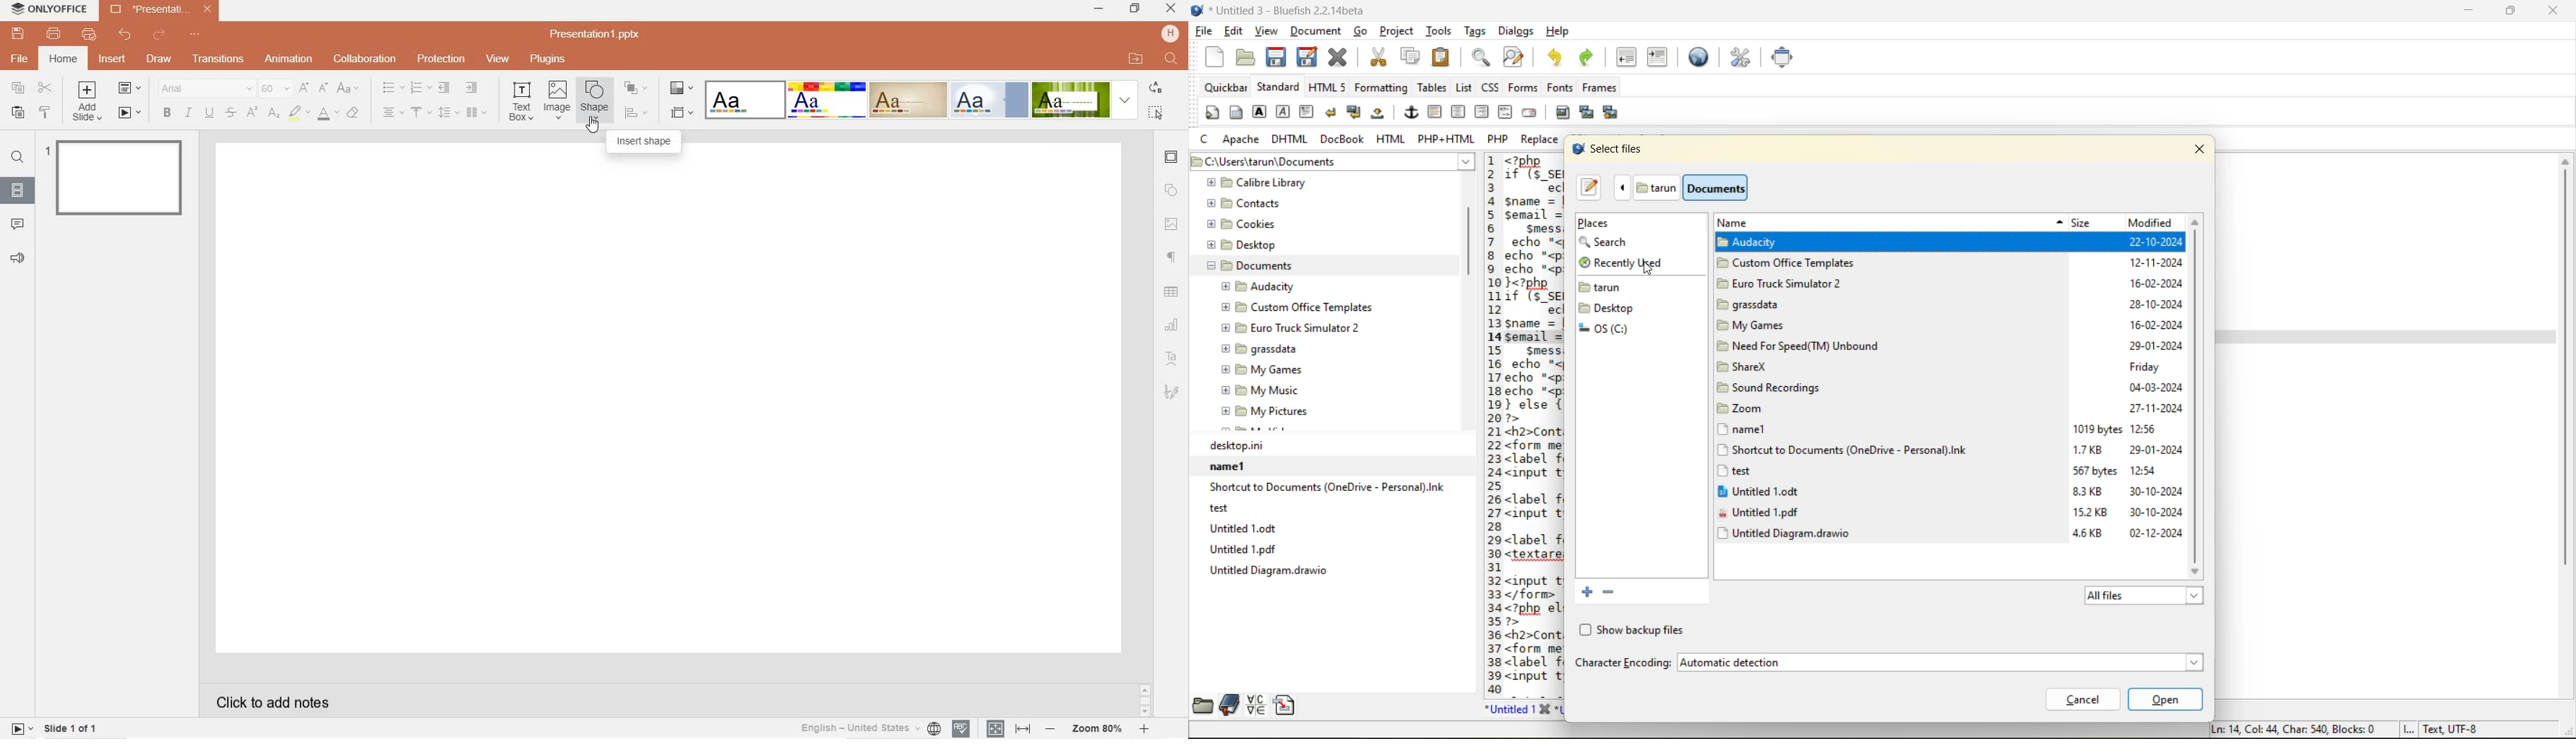  I want to click on comments, so click(18, 223).